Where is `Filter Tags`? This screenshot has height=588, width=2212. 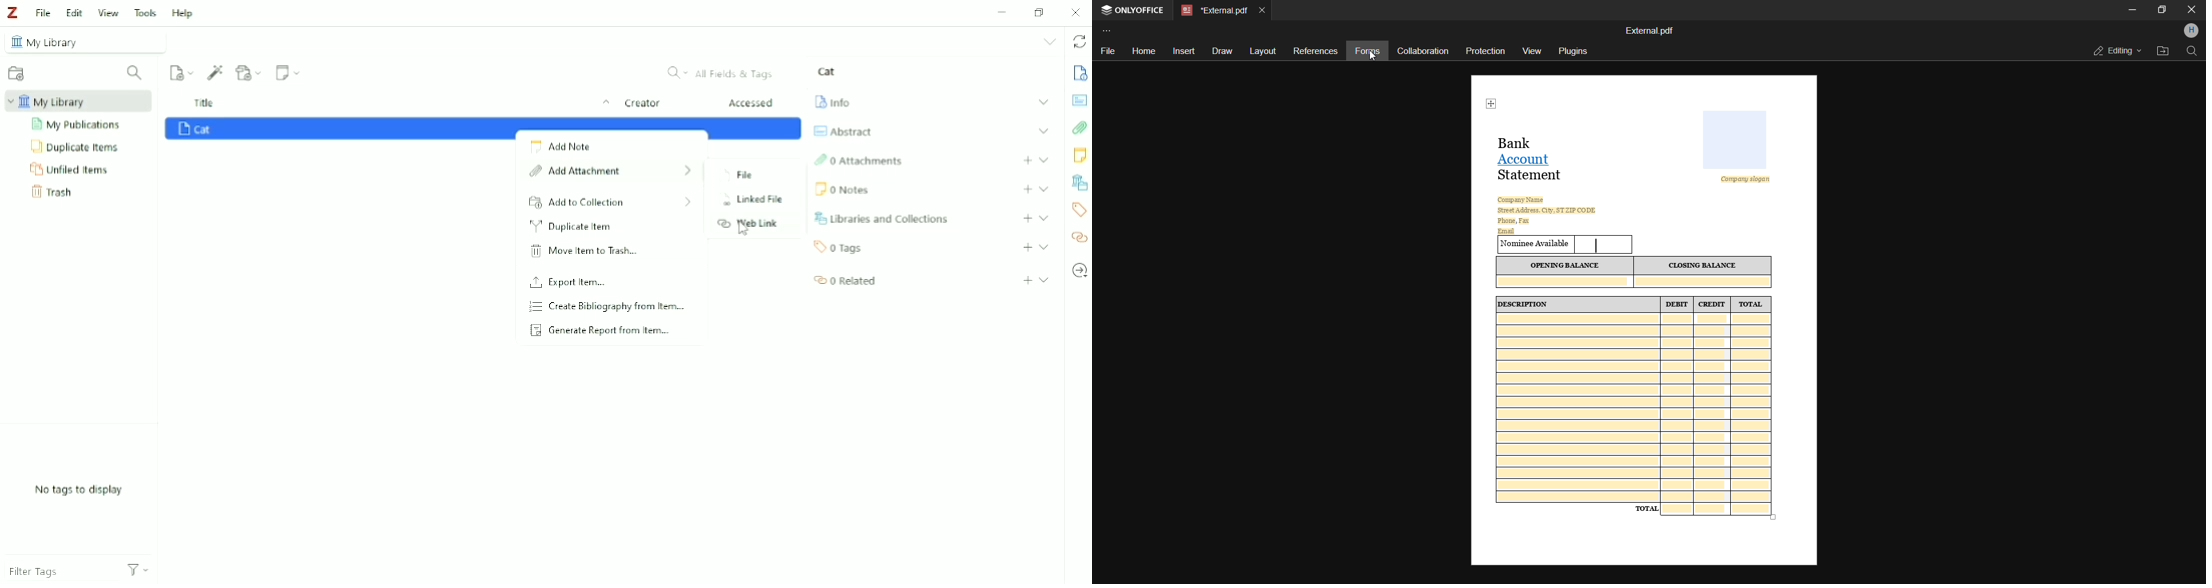
Filter Tags is located at coordinates (57, 567).